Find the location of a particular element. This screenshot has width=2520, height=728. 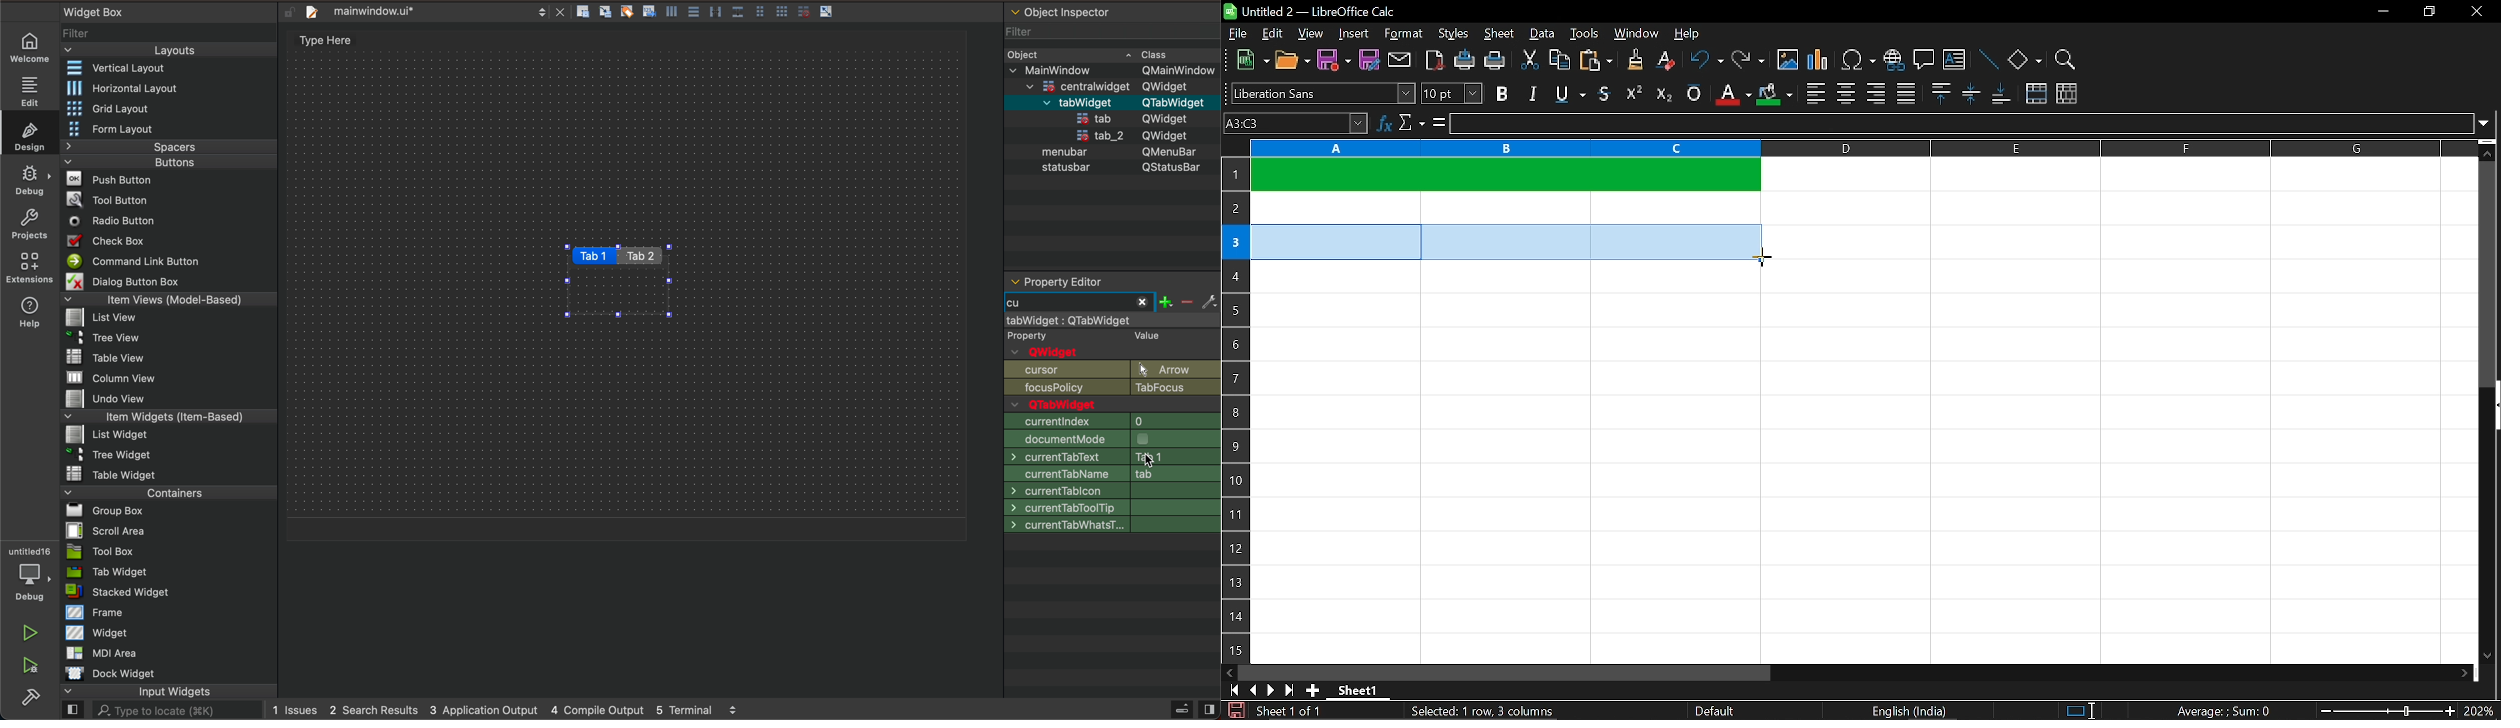

focus is located at coordinates (1114, 614).